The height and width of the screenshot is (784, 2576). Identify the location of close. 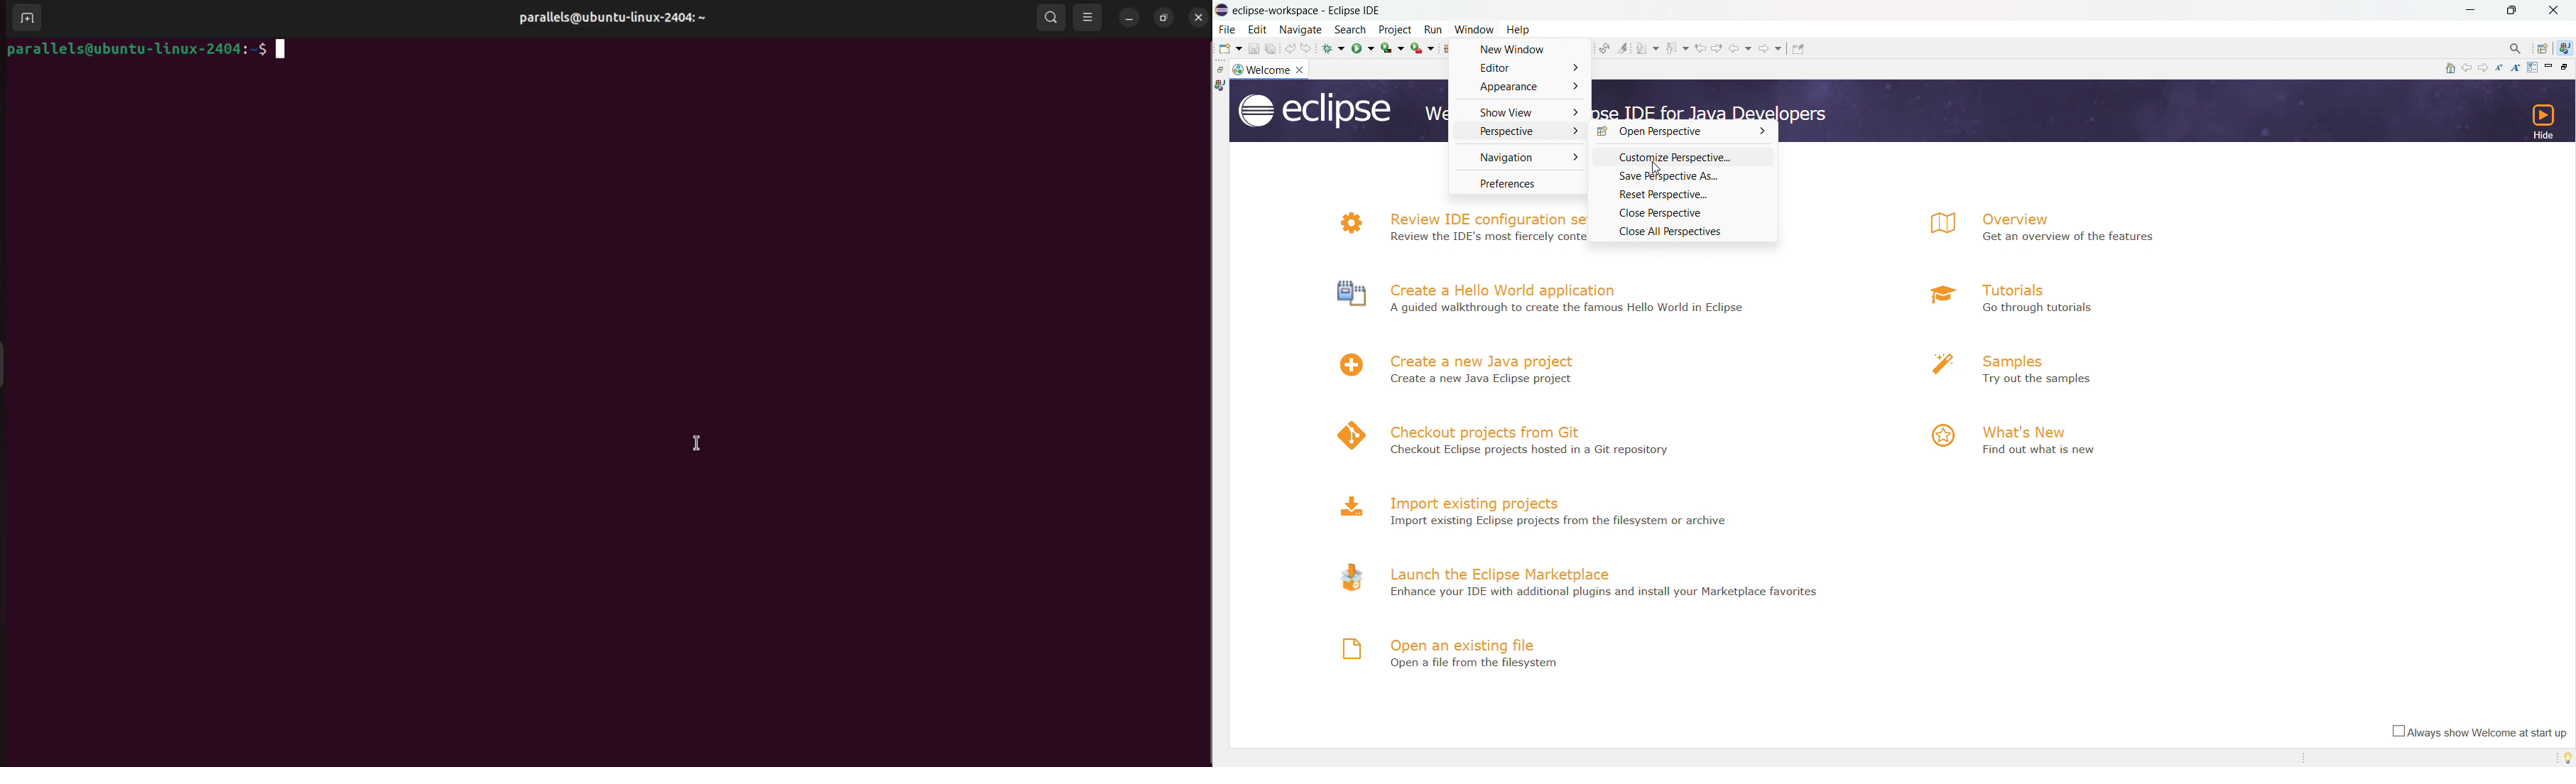
(1302, 70).